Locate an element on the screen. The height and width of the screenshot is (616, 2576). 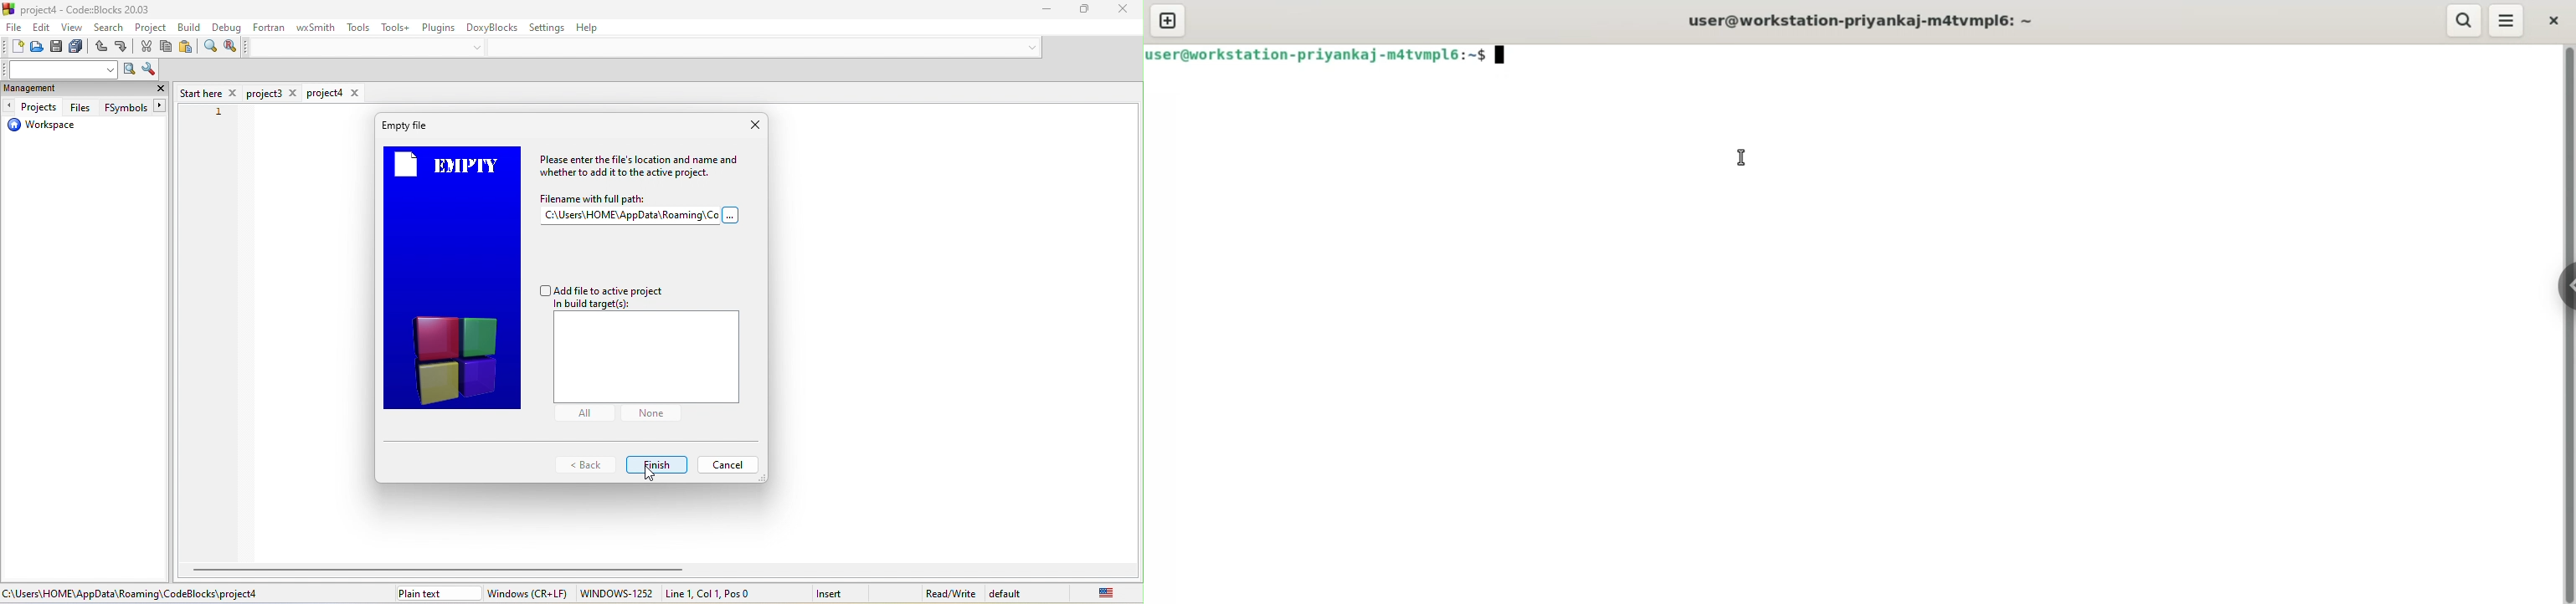
cursor movement is located at coordinates (650, 475).